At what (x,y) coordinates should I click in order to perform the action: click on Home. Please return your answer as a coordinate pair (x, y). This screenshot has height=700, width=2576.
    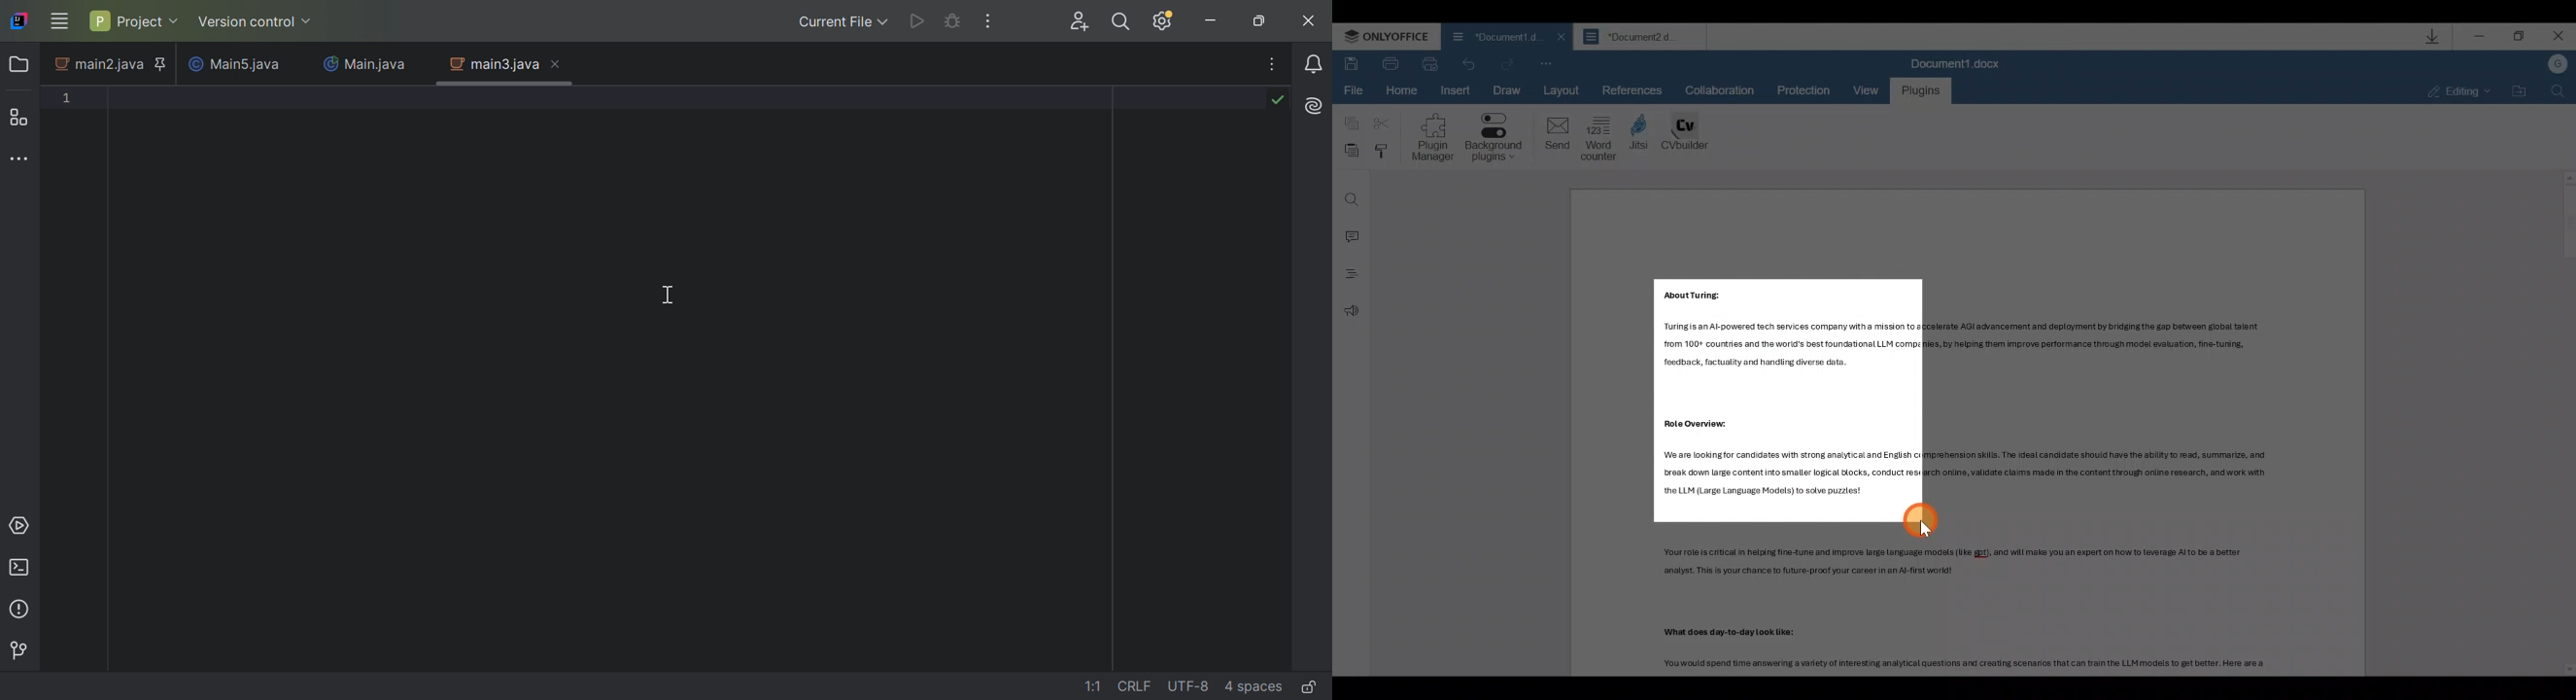
    Looking at the image, I should click on (1404, 91).